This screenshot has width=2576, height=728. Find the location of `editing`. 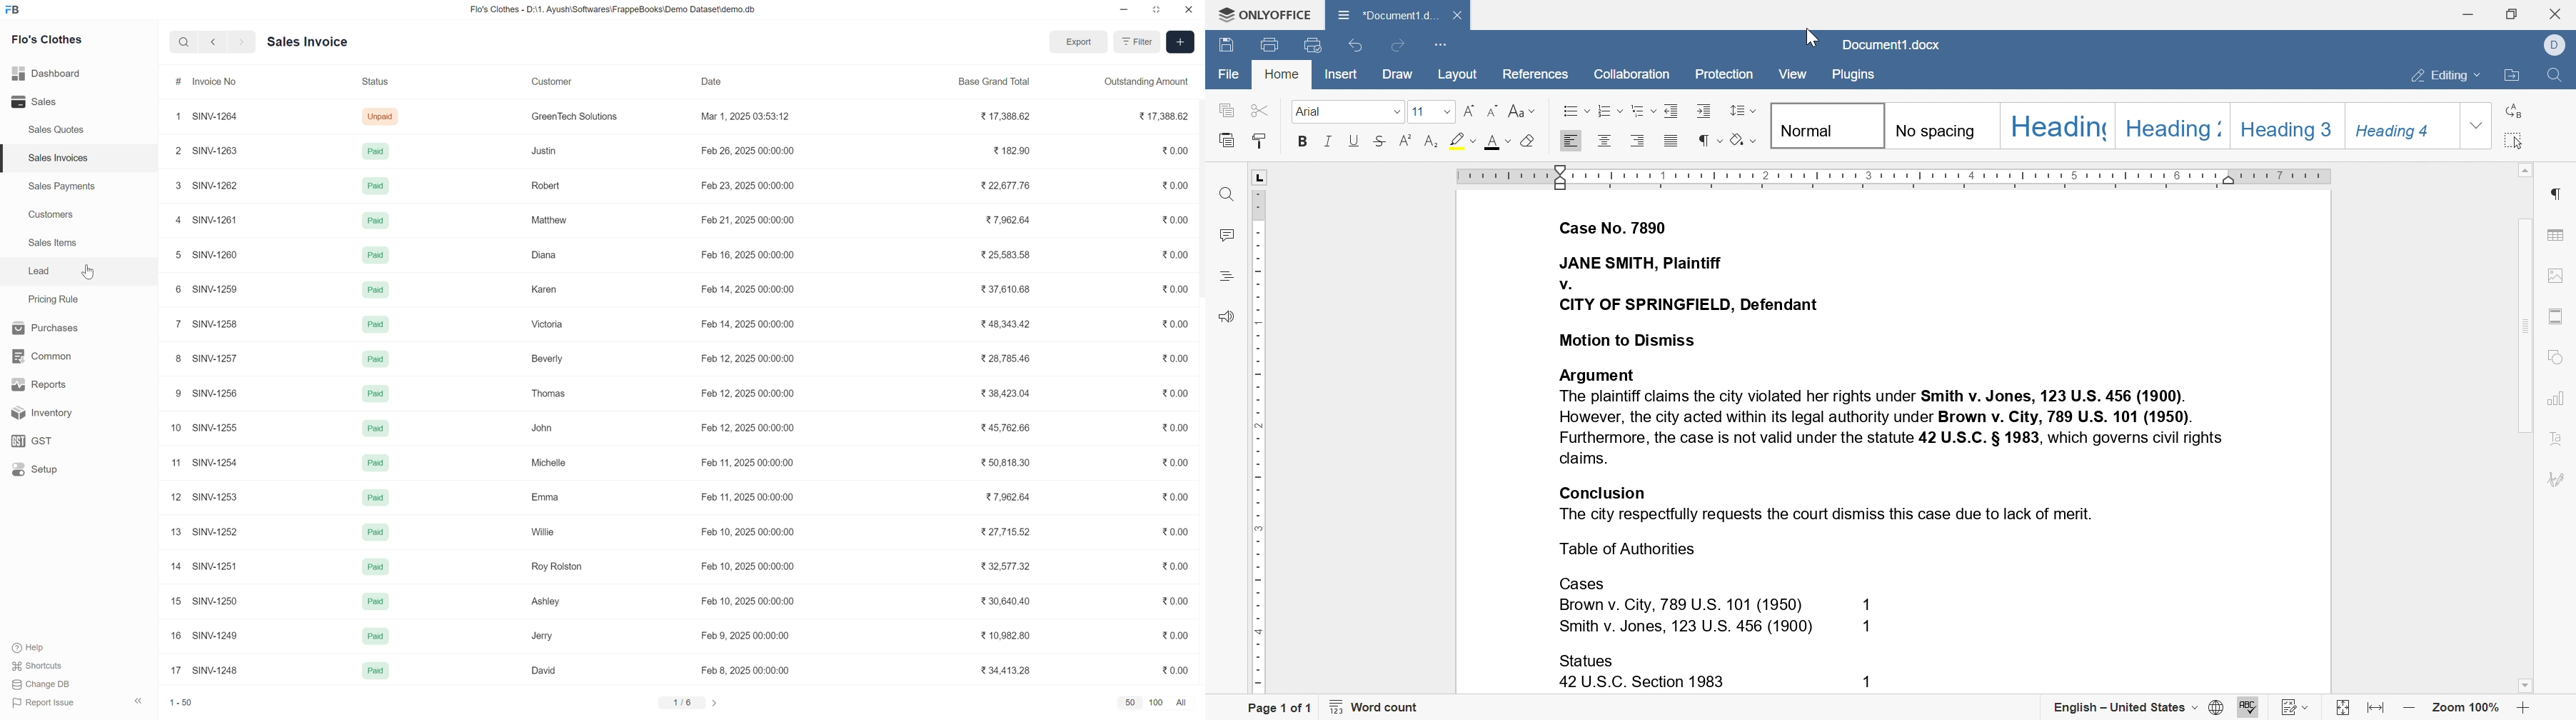

editing is located at coordinates (2446, 76).